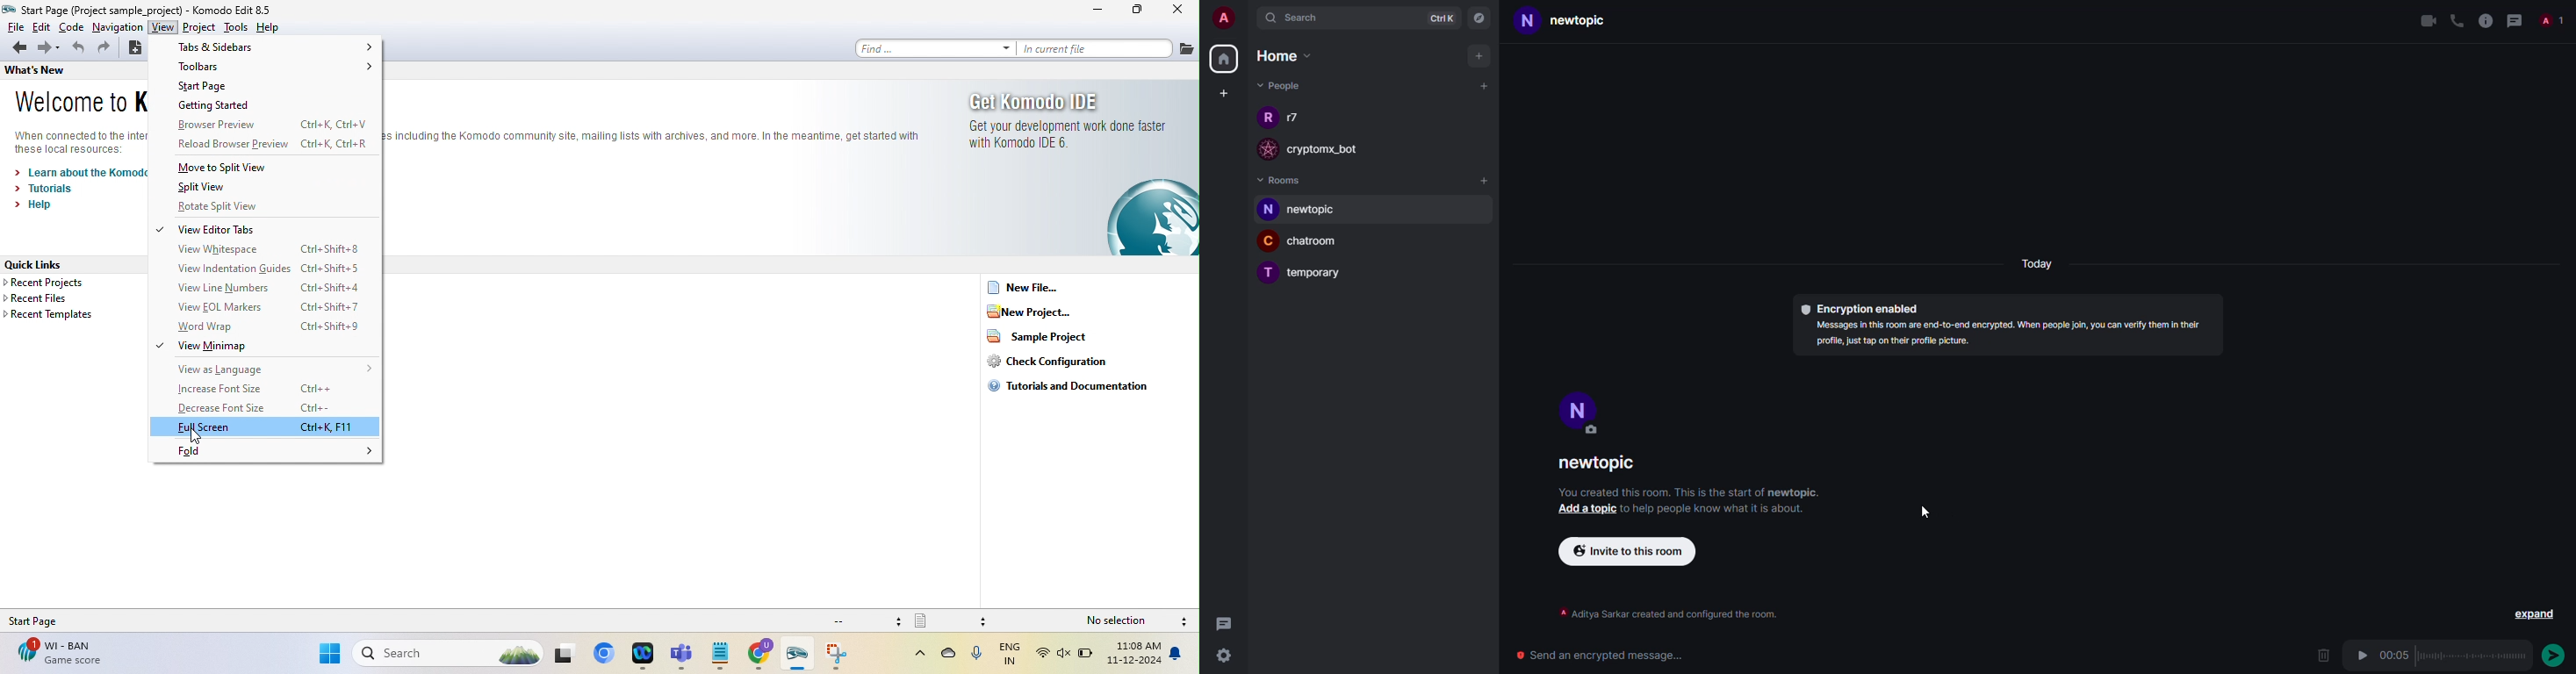 The image size is (2576, 700). Describe the element at coordinates (2012, 336) in the screenshot. I see `info` at that location.